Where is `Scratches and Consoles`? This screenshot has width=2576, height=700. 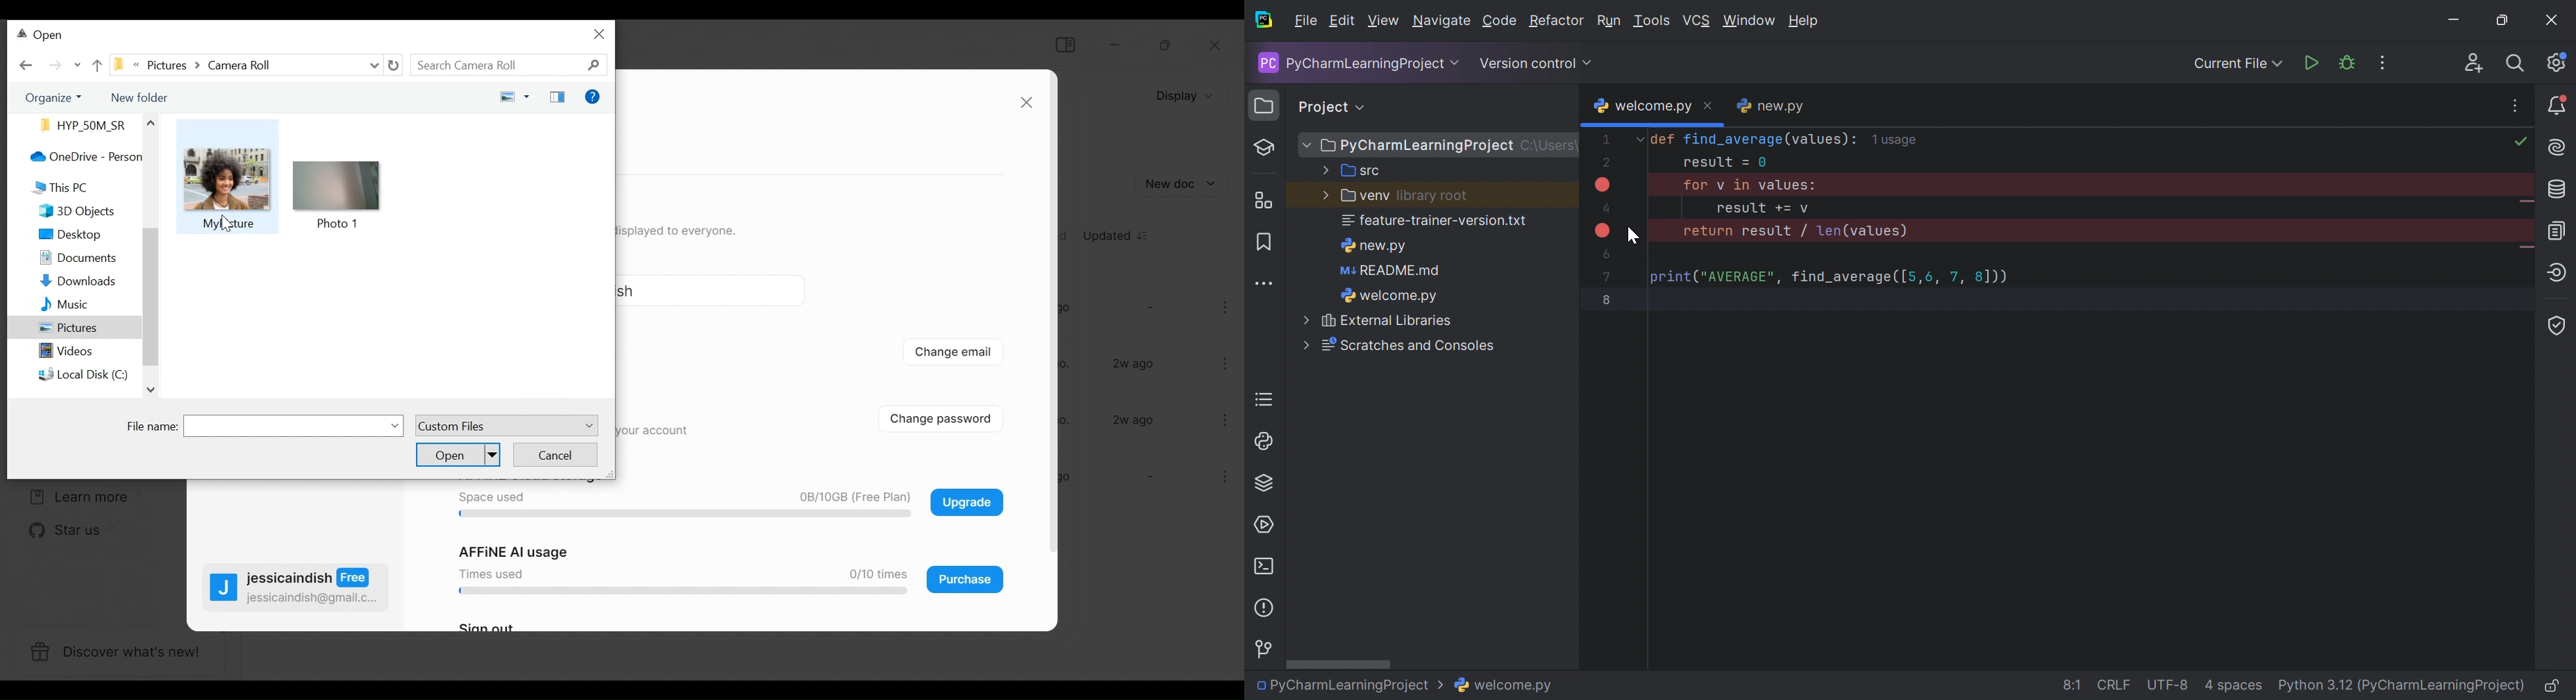
Scratches and Consoles is located at coordinates (1398, 347).